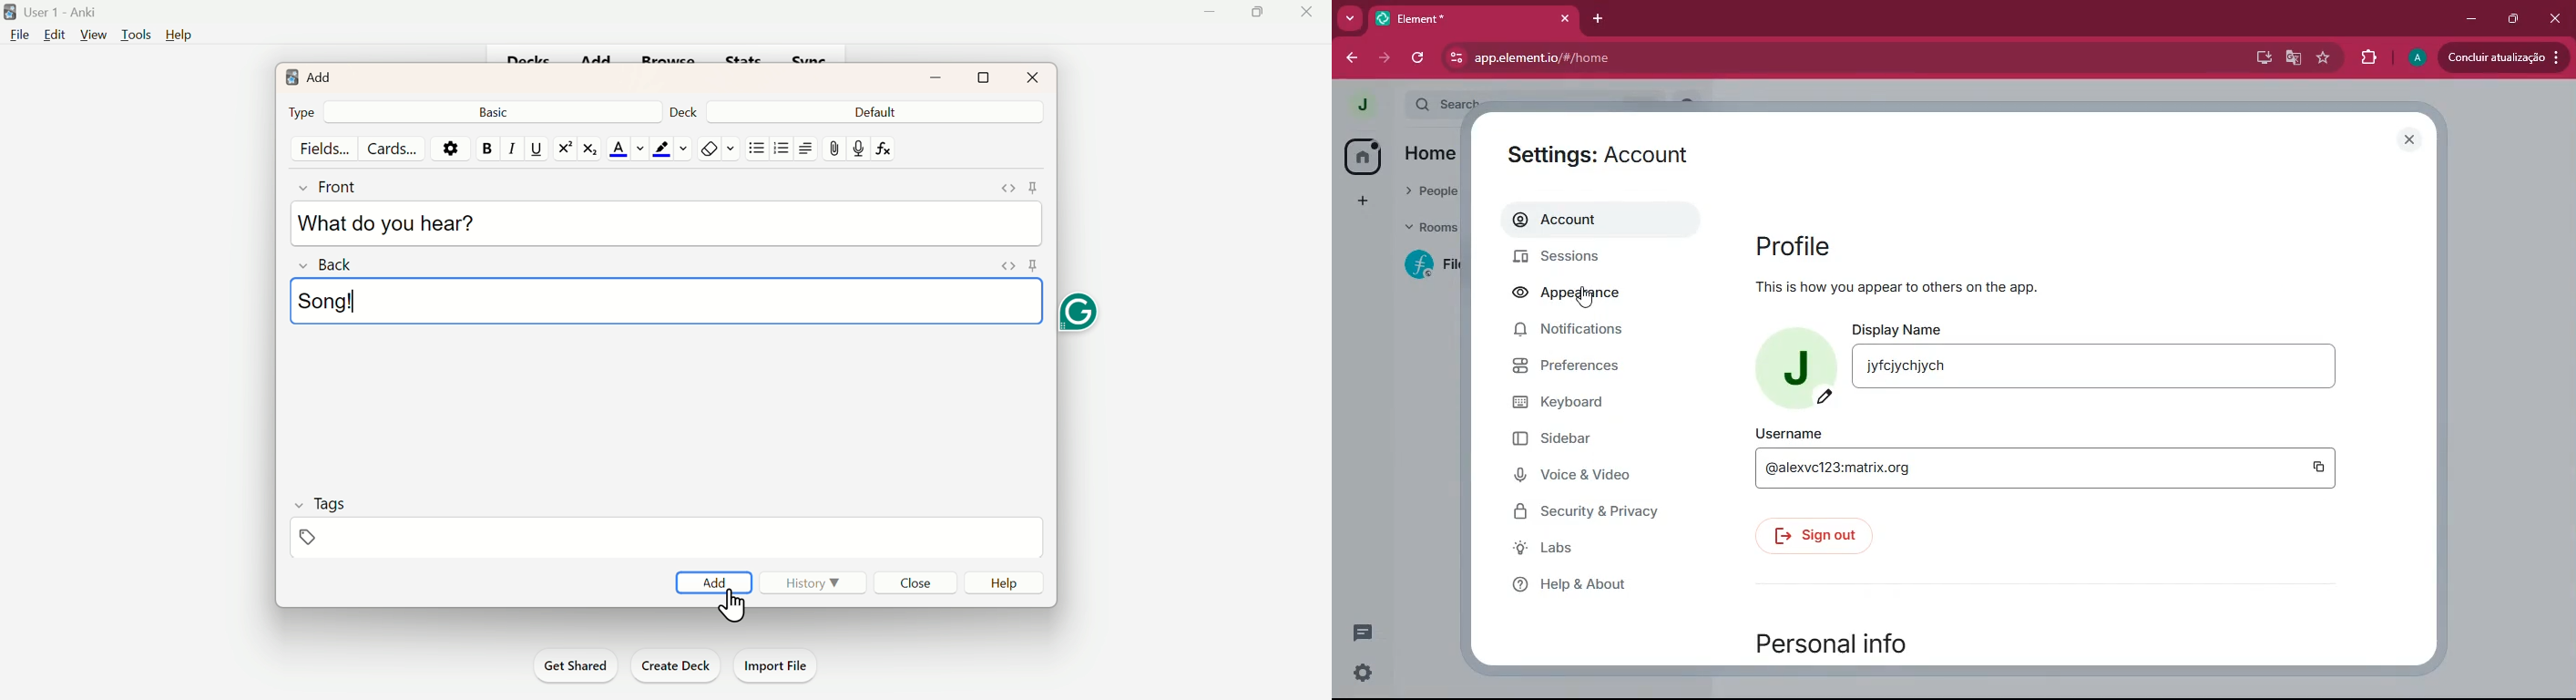  I want to click on Tools, so click(135, 35).